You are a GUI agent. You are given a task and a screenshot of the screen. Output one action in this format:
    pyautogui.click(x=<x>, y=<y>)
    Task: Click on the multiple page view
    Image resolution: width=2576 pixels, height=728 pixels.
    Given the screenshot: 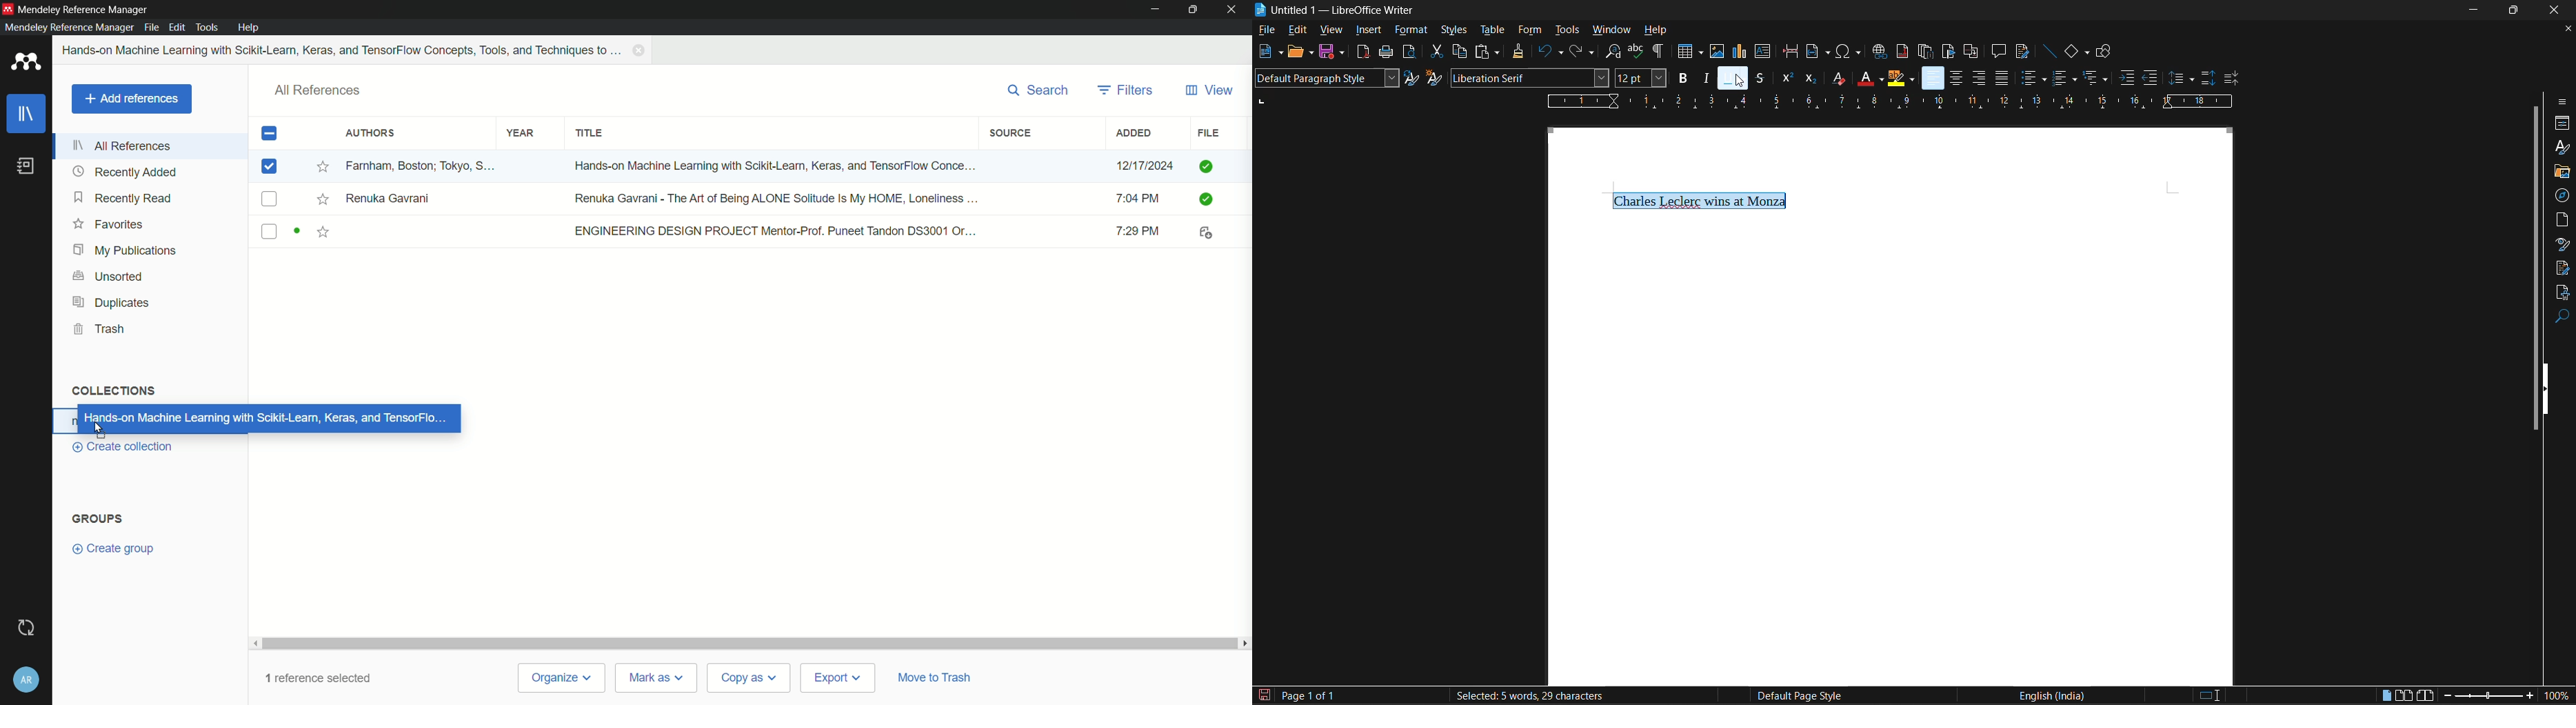 What is the action you would take?
    pyautogui.click(x=2404, y=695)
    